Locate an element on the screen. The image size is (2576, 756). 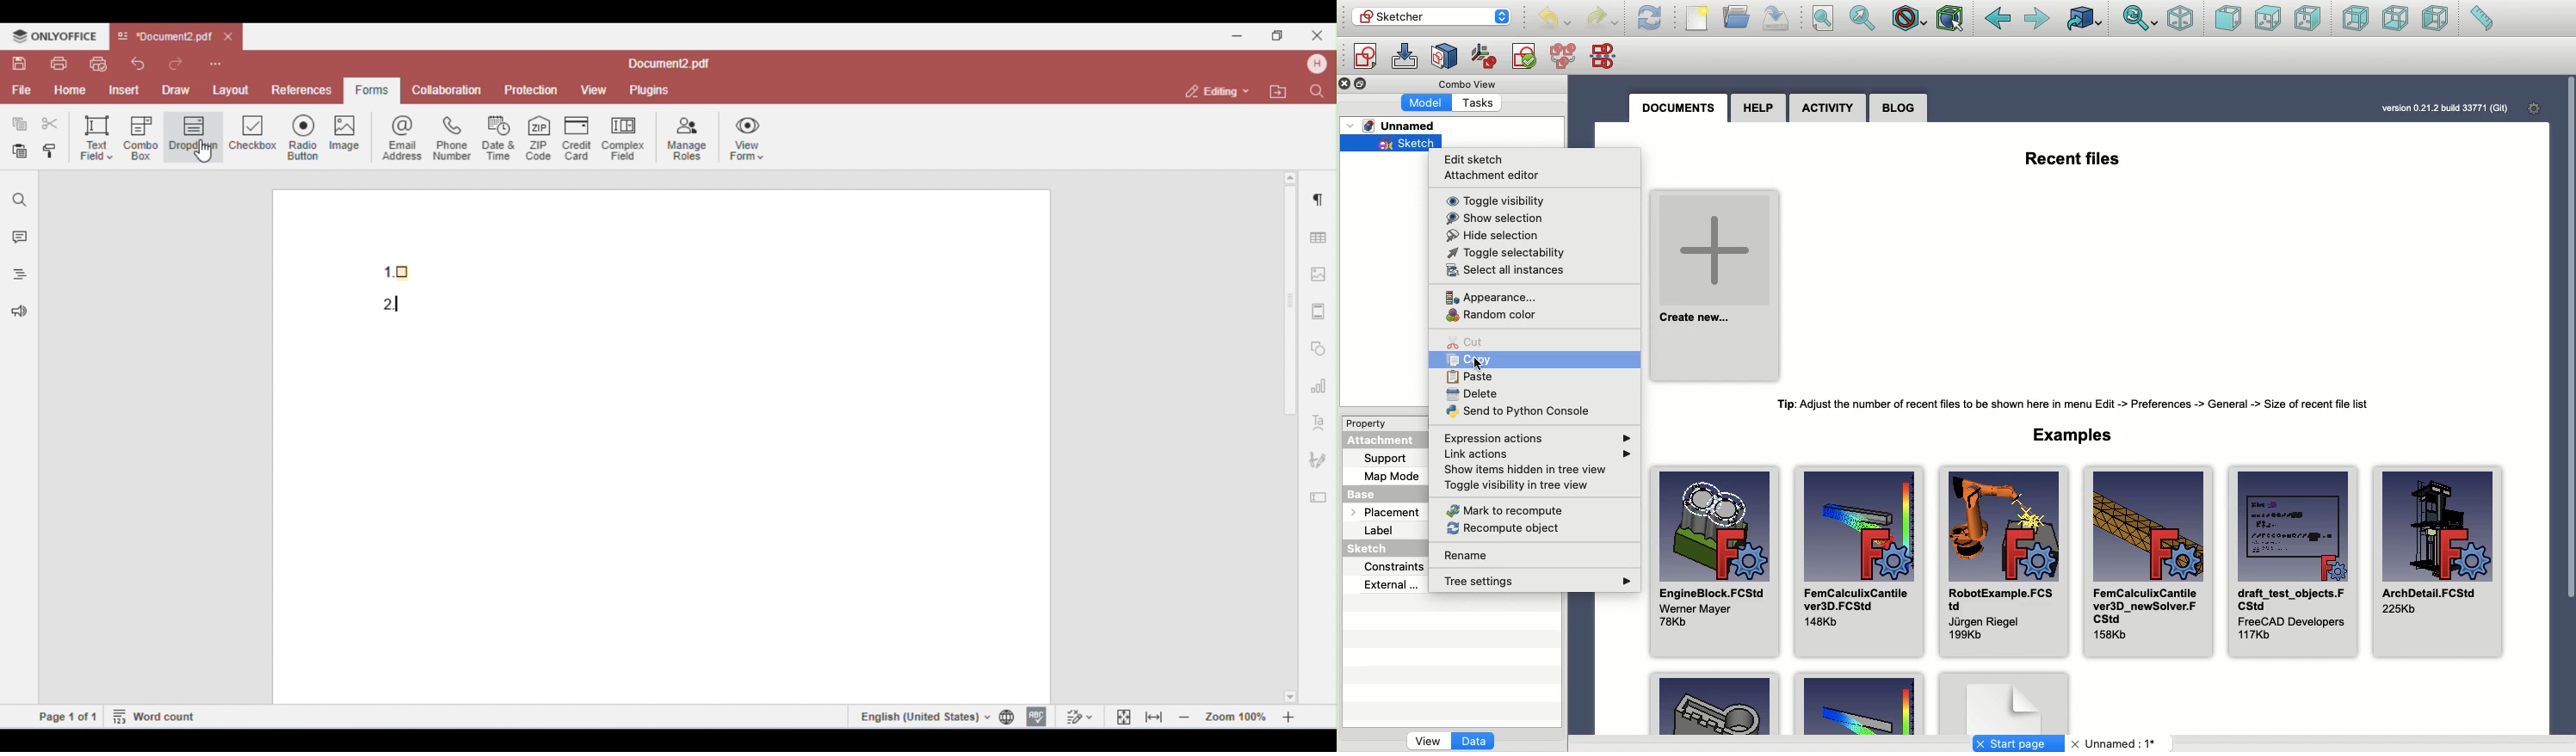
Map mode is located at coordinates (1392, 474).